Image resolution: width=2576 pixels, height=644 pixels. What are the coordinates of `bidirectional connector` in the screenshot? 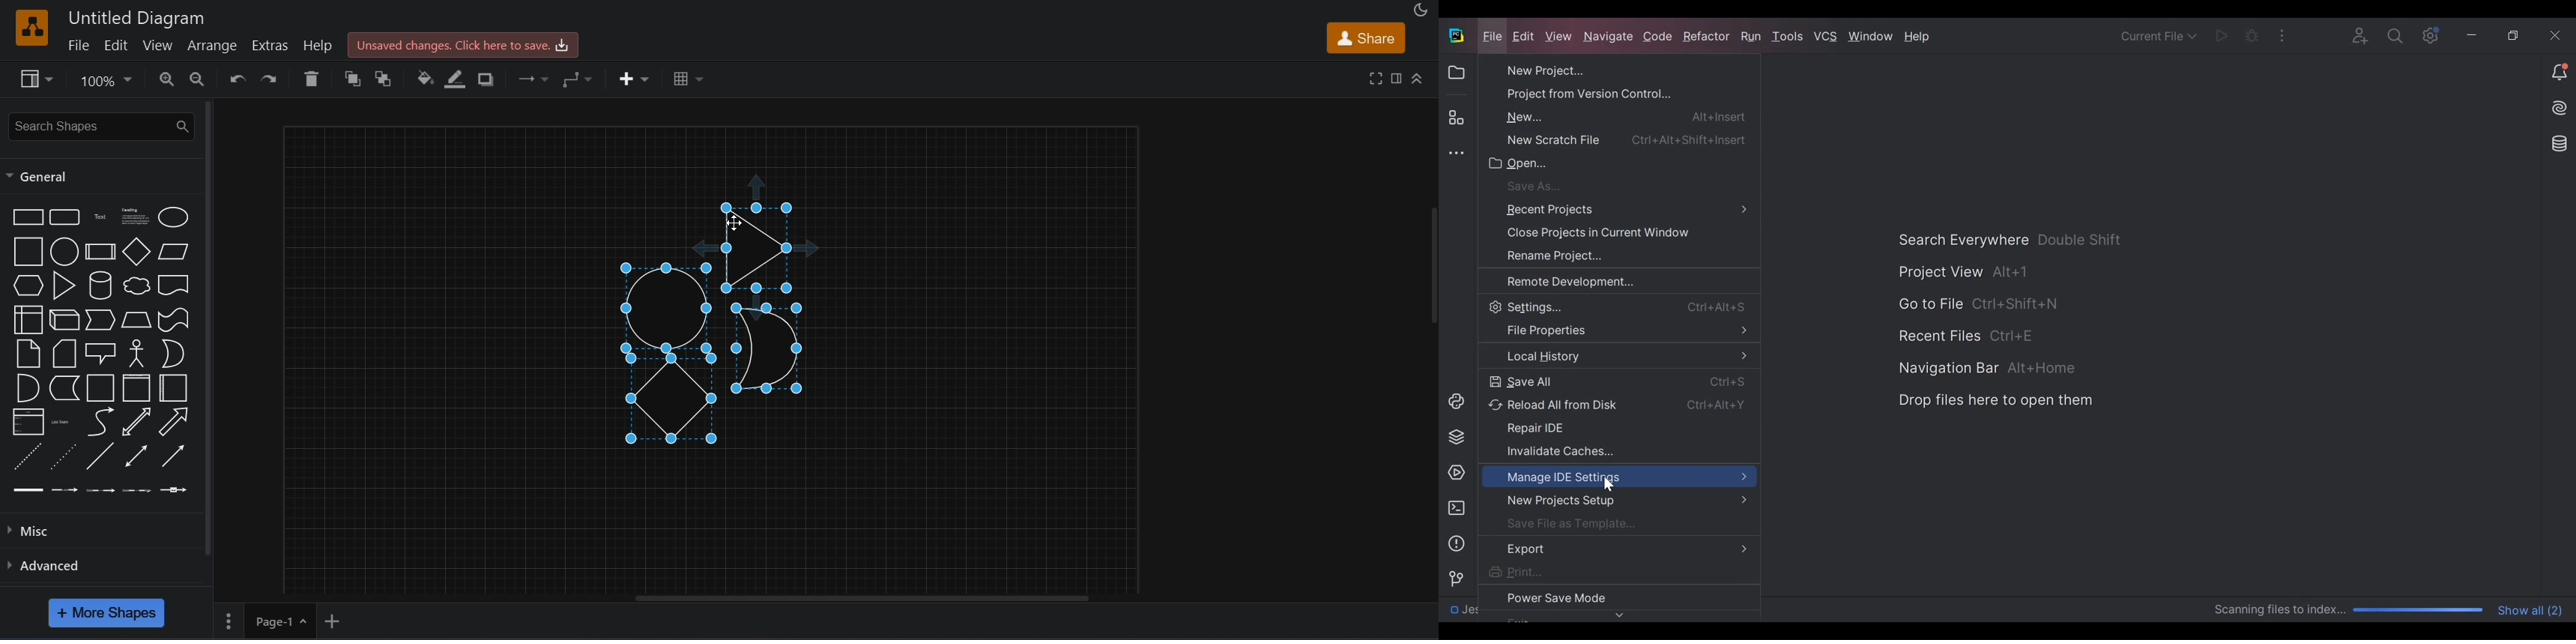 It's located at (133, 456).